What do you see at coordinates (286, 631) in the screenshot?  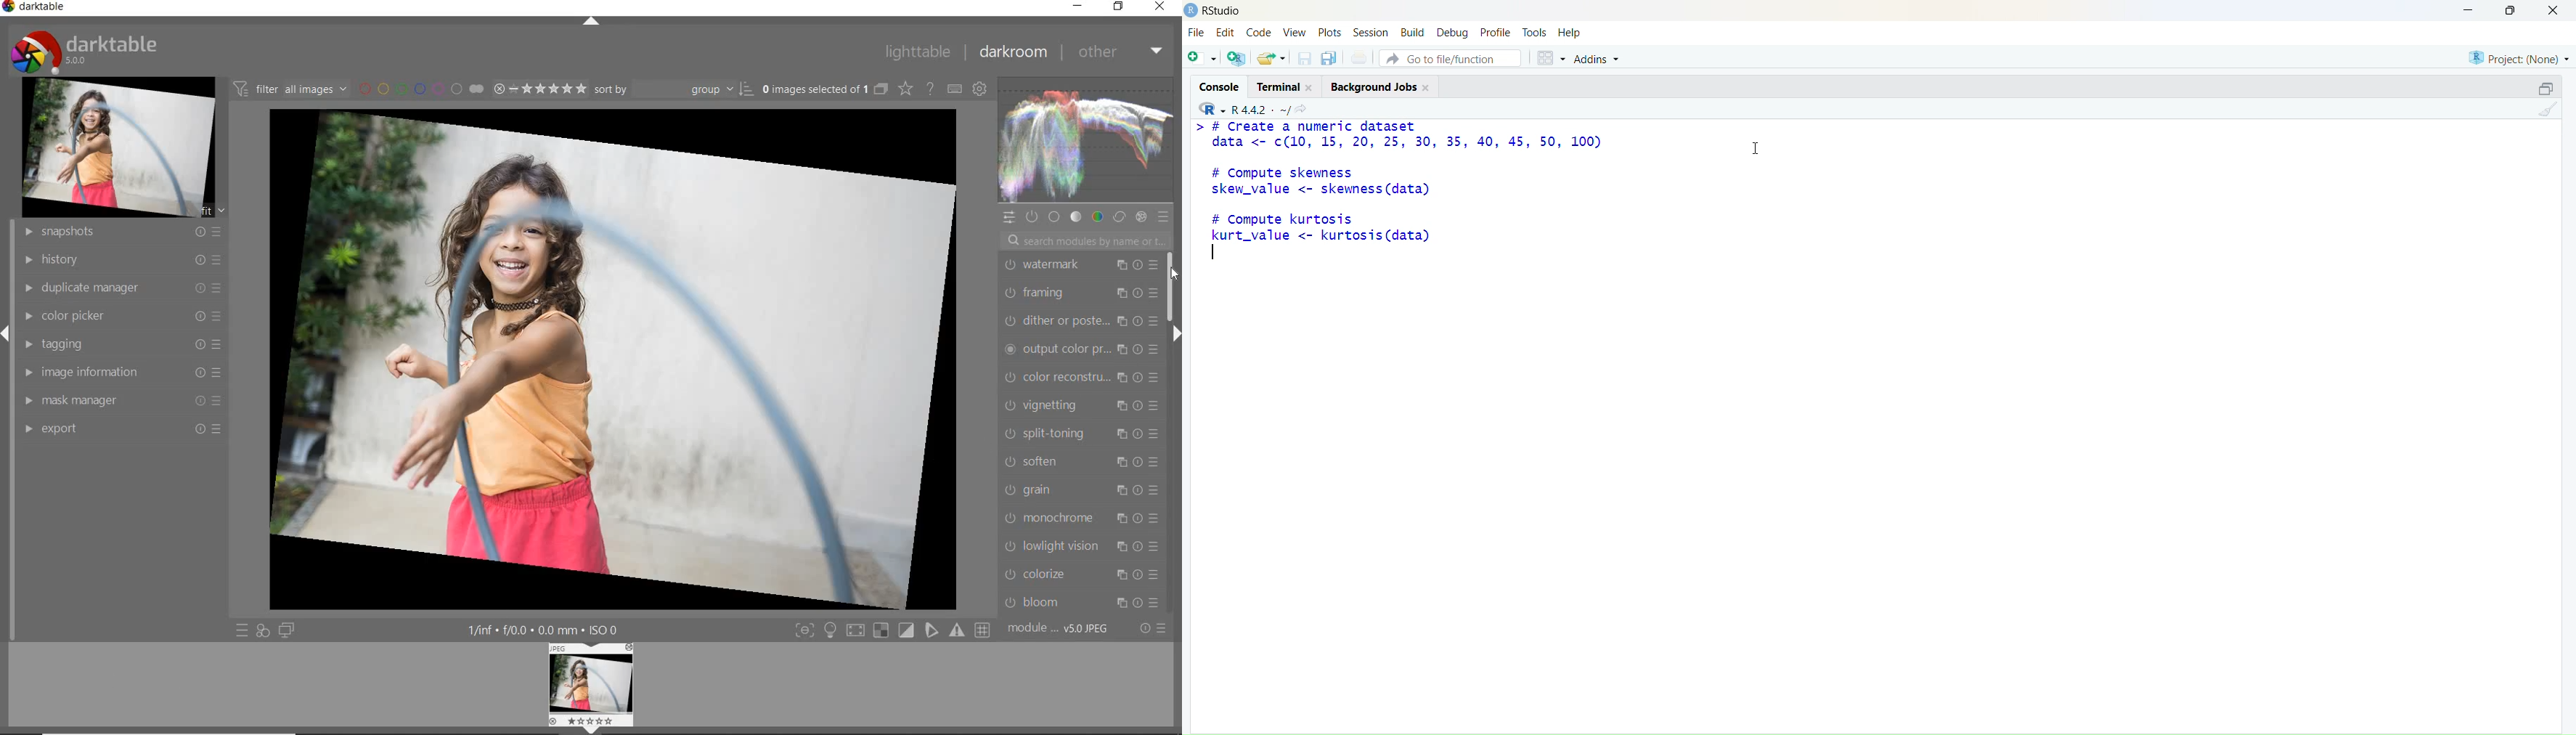 I see `display a second darkroom image window` at bounding box center [286, 631].